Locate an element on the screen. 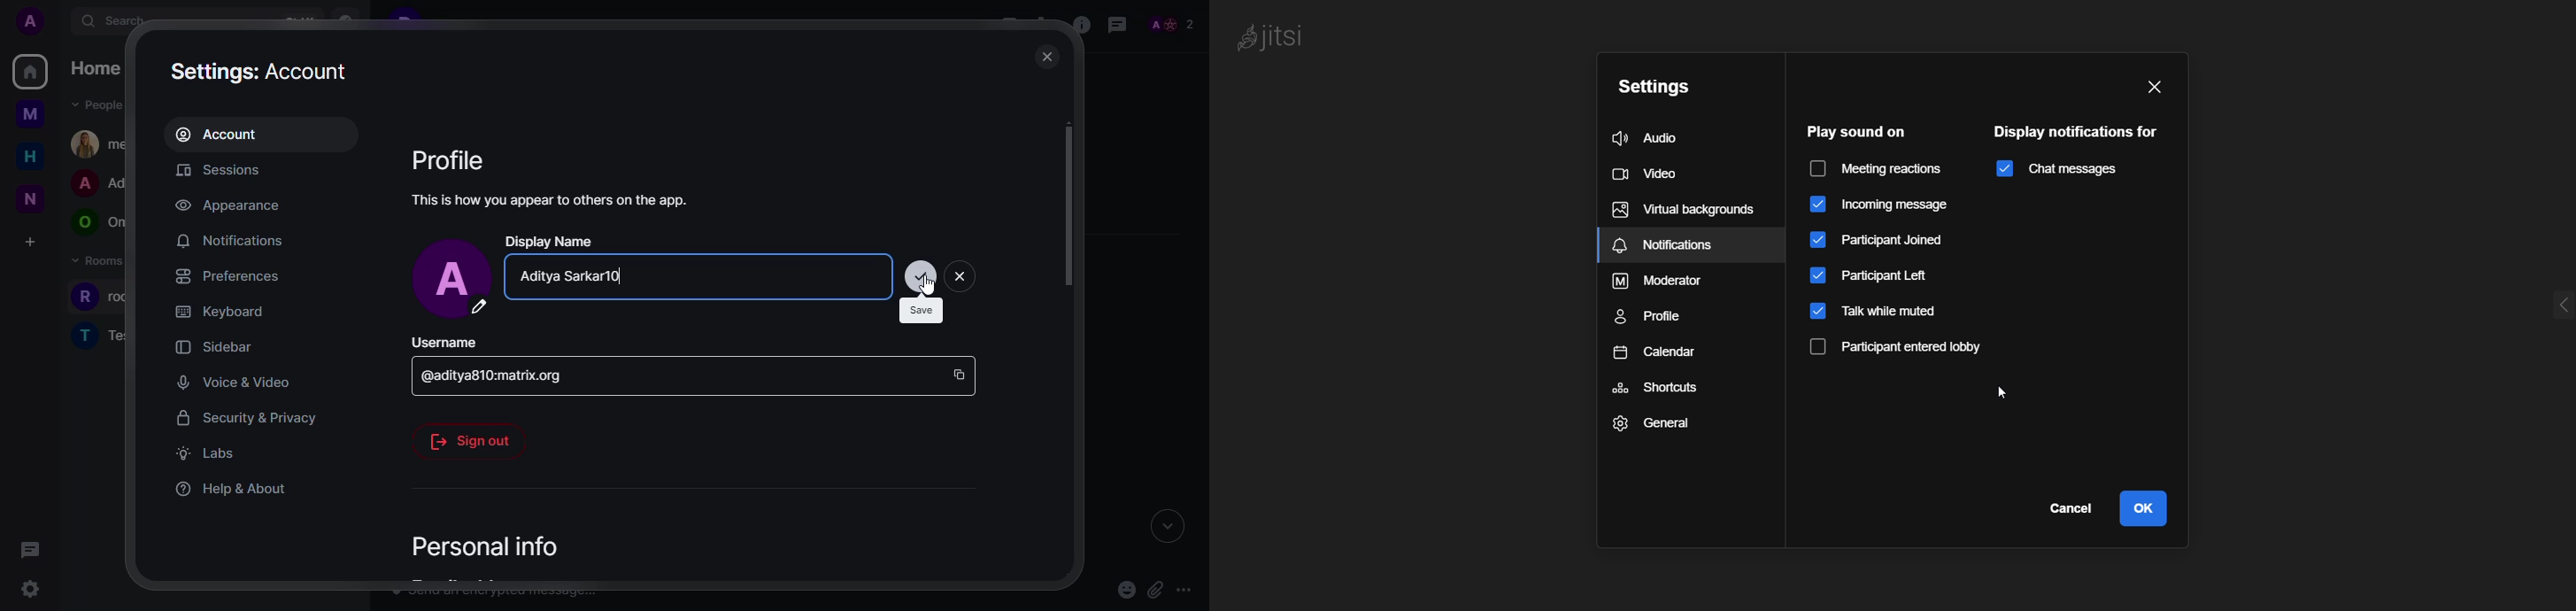 The height and width of the screenshot is (616, 2576). expand is located at coordinates (2541, 302).